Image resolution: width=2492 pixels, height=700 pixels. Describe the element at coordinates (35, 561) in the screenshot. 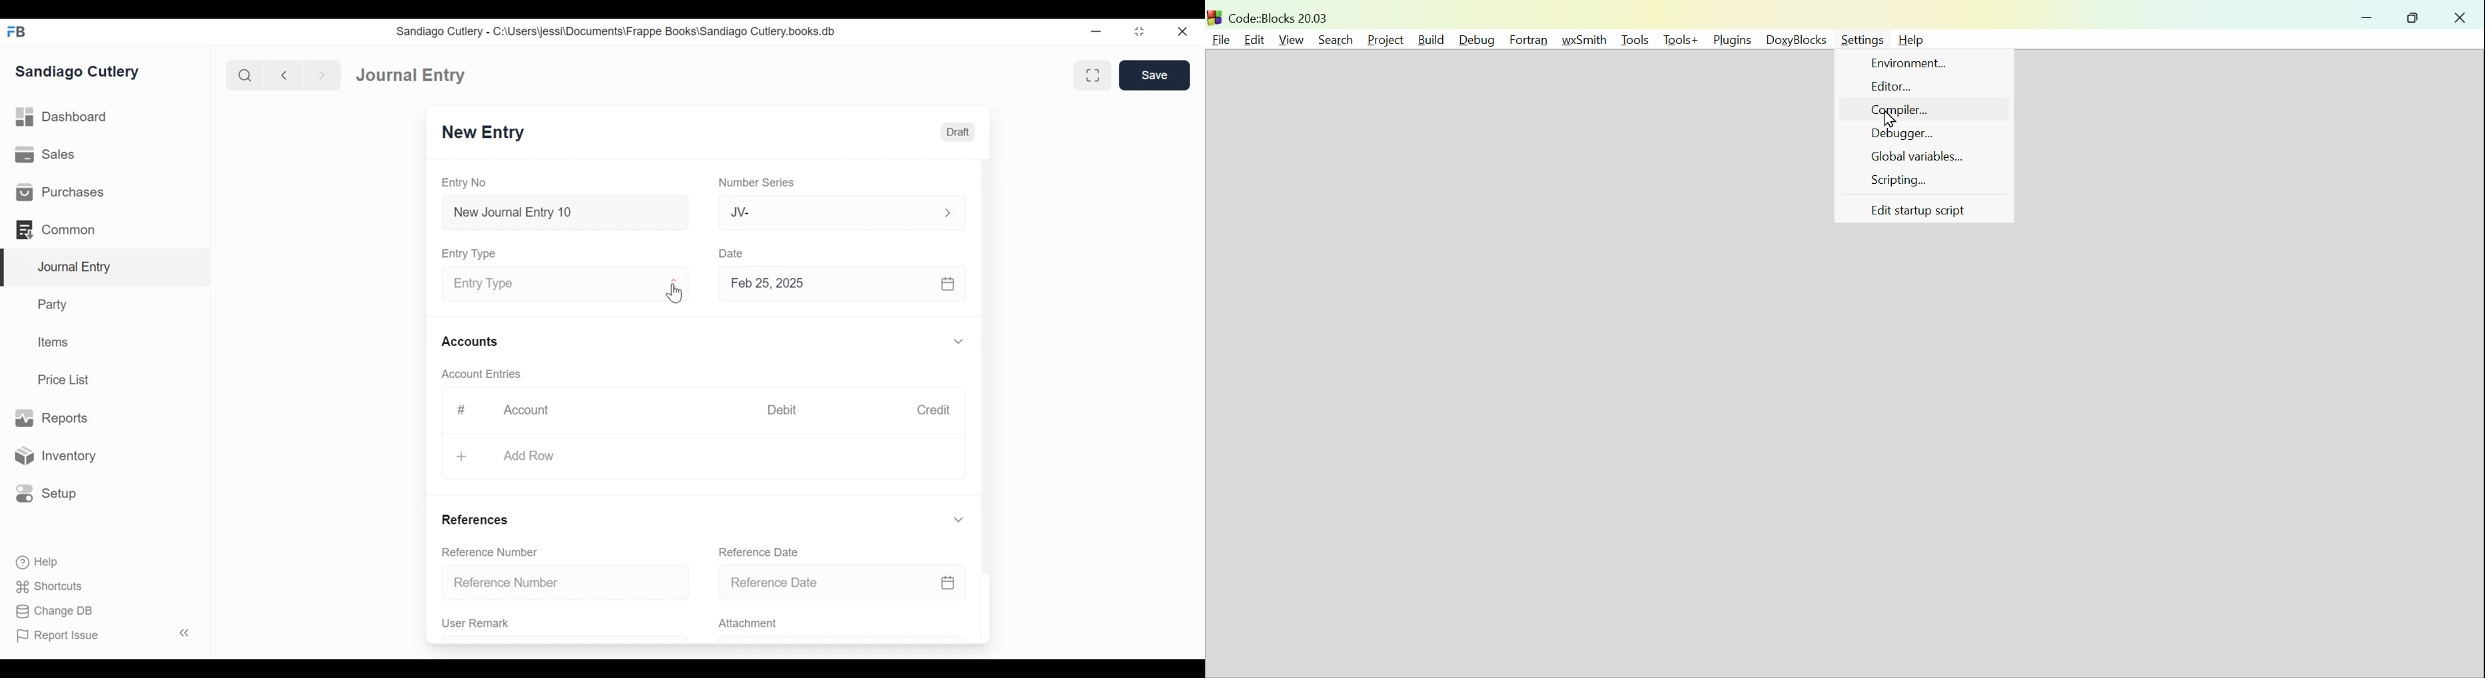

I see `Help` at that location.